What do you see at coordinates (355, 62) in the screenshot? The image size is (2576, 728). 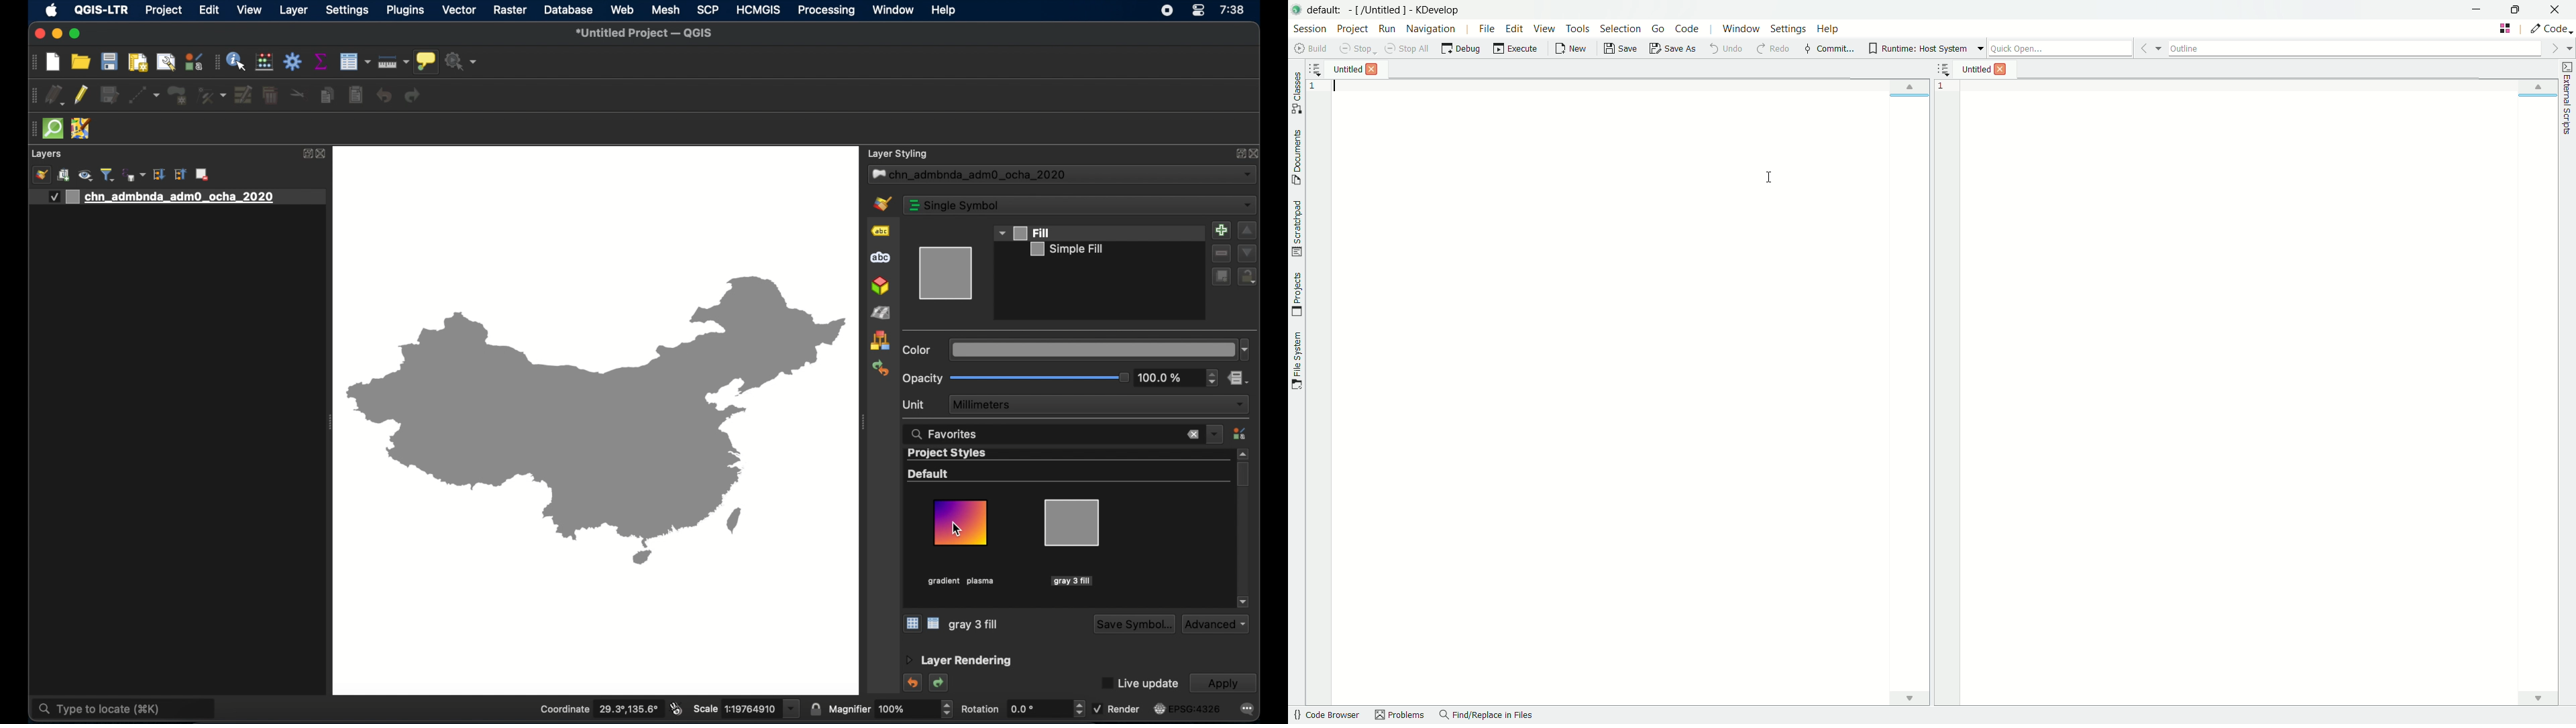 I see `open attribute table` at bounding box center [355, 62].